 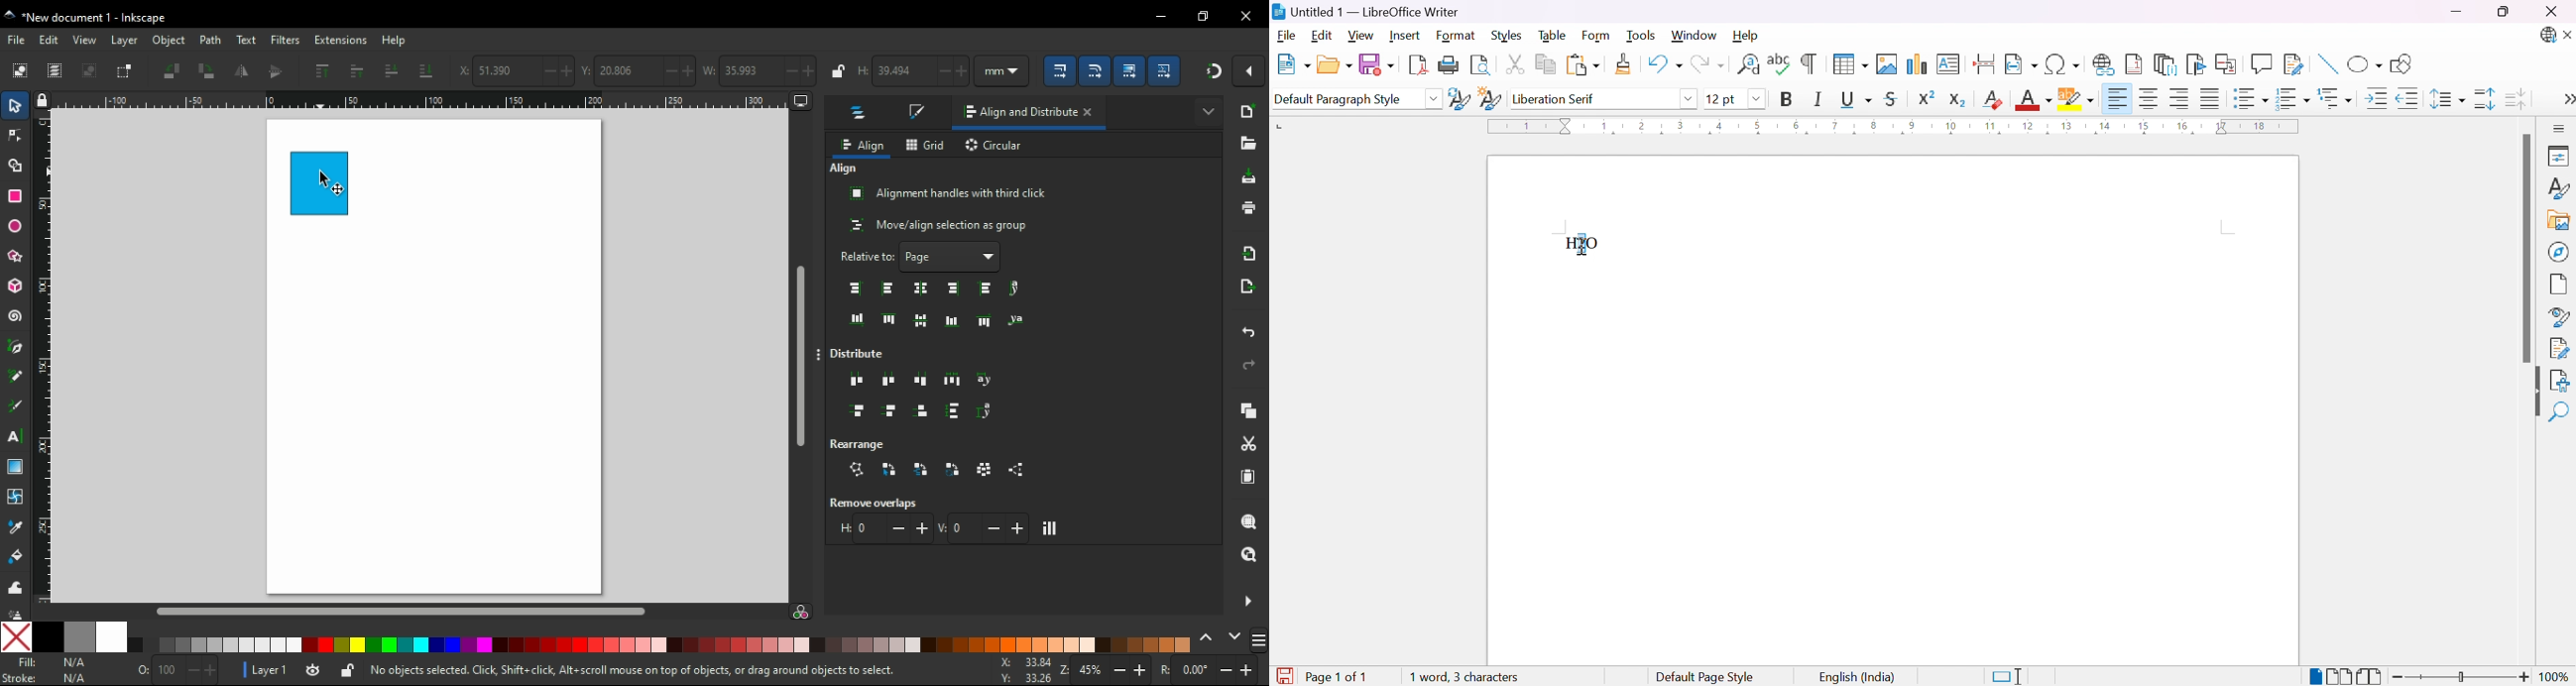 I want to click on Styles, so click(x=1510, y=35).